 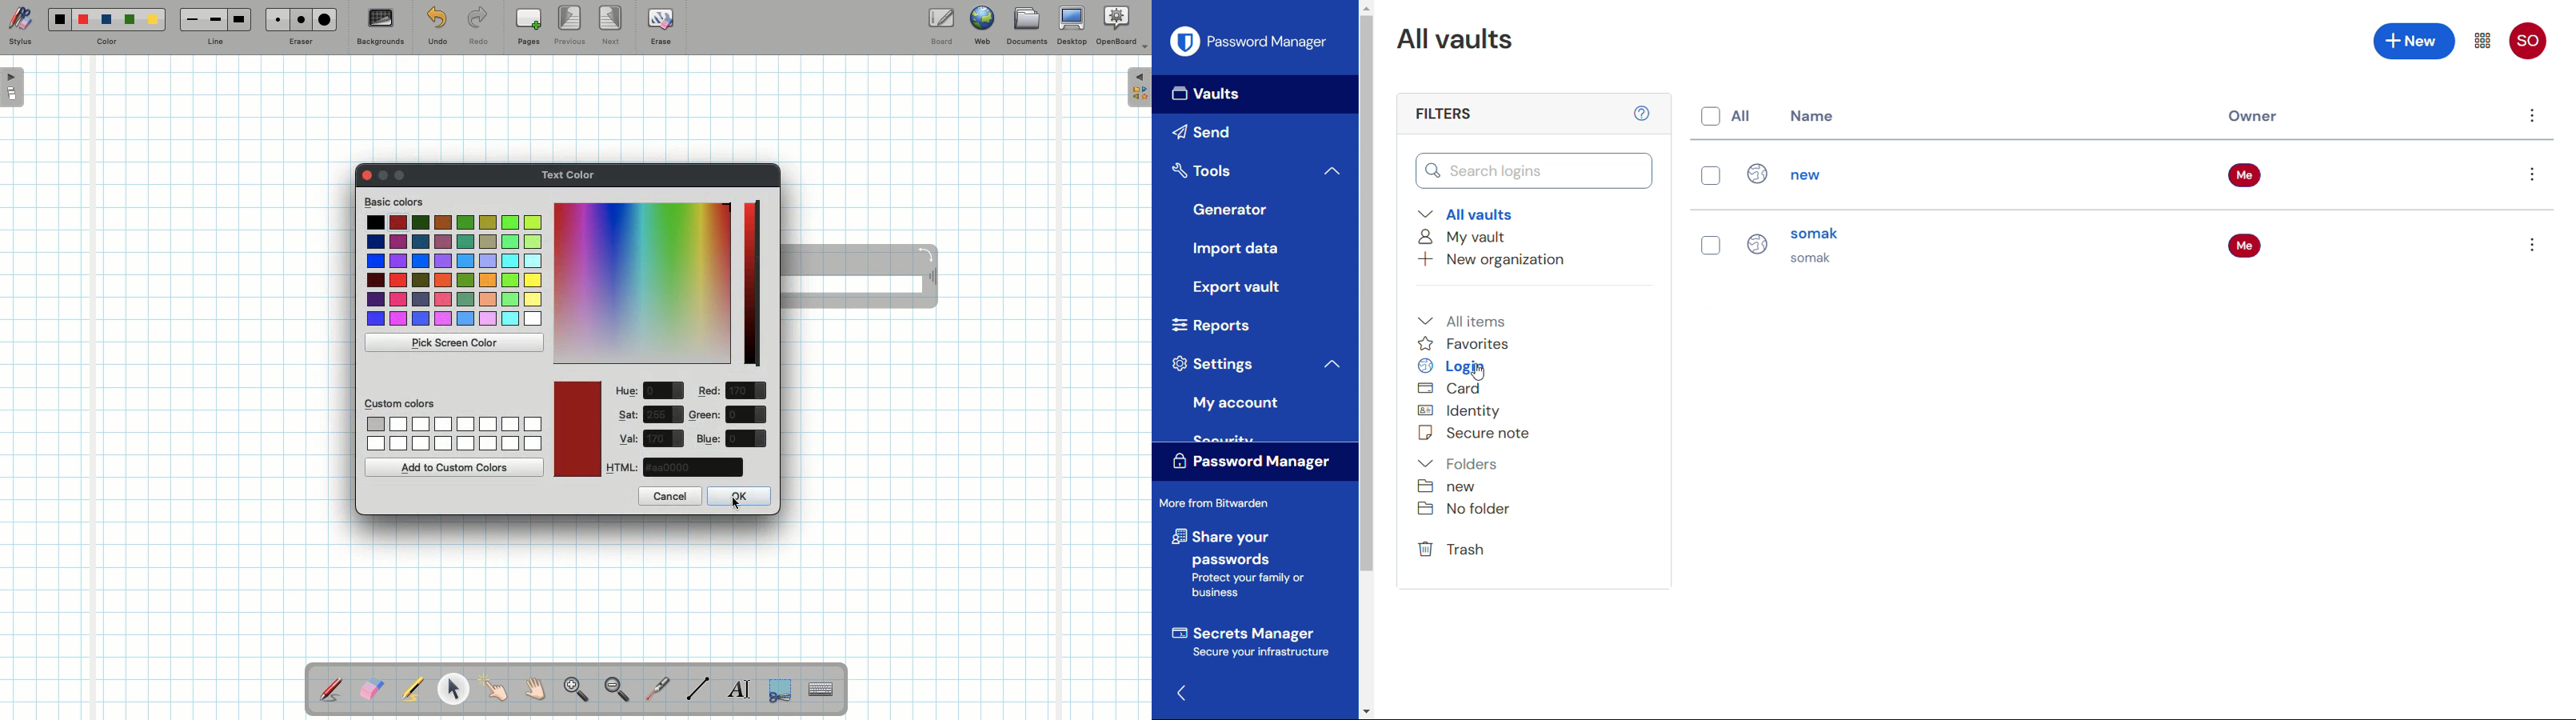 I want to click on My vault , so click(x=1461, y=237).